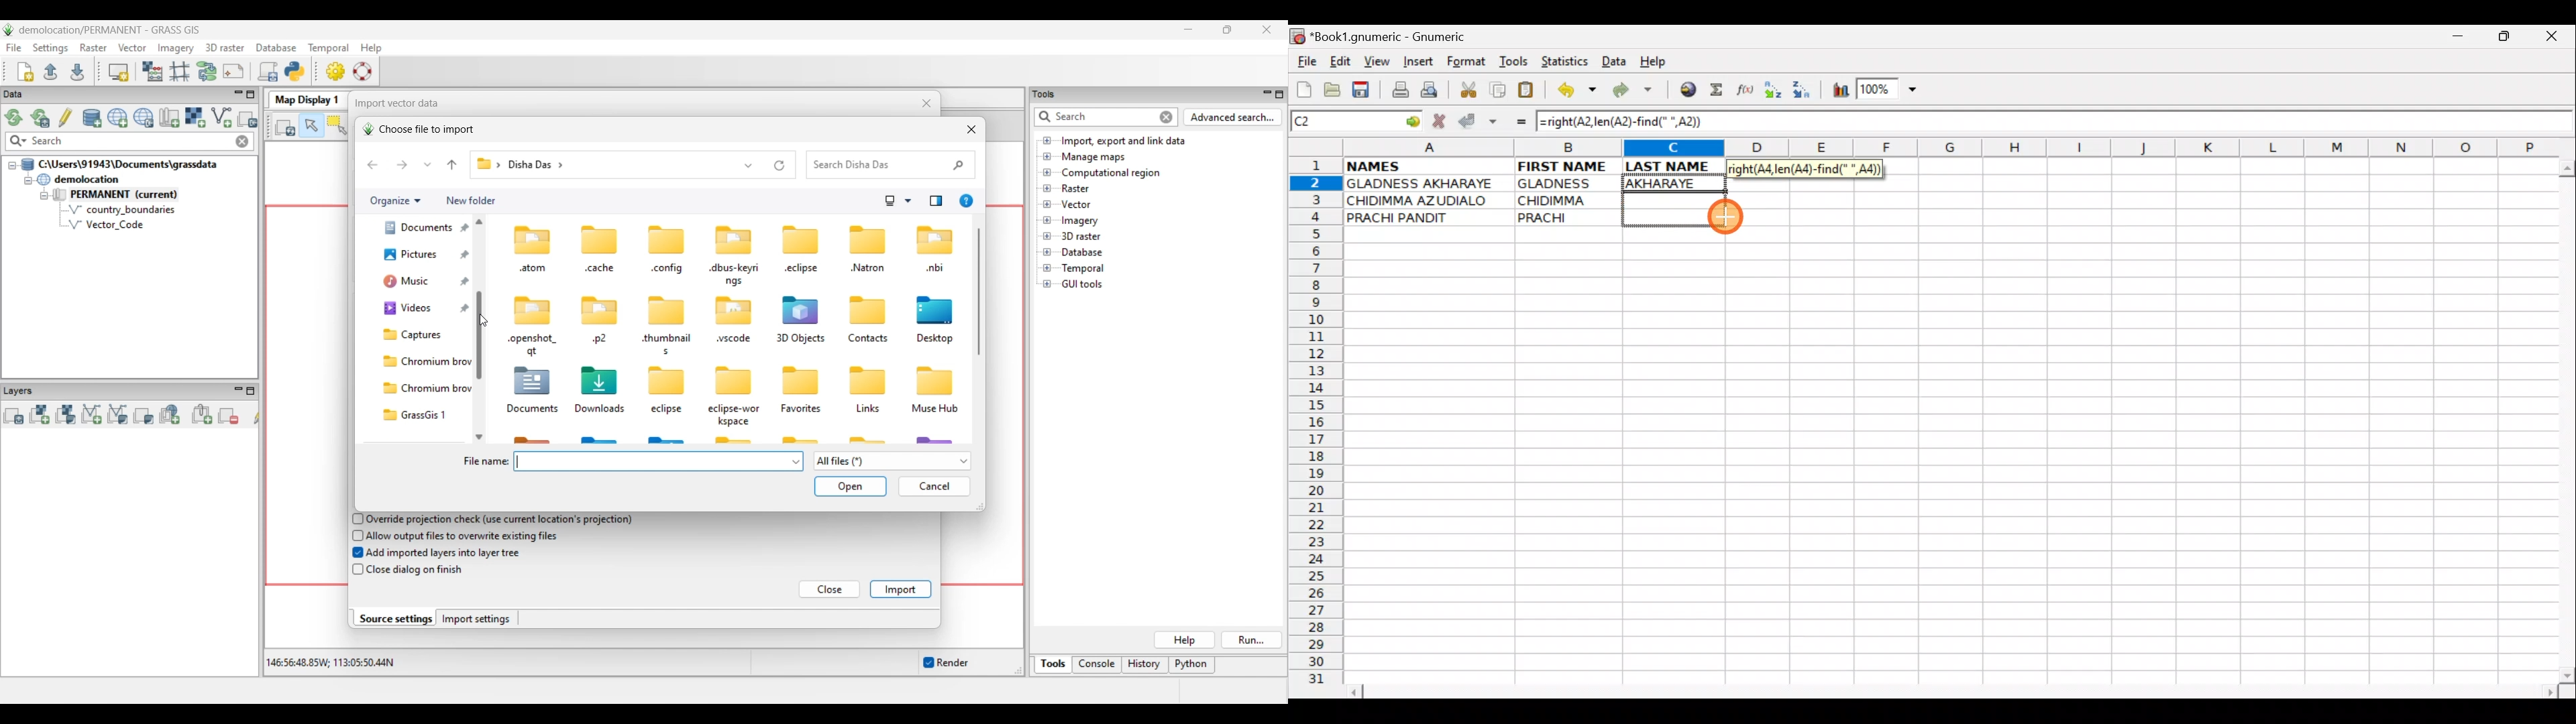  Describe the element at coordinates (1340, 61) in the screenshot. I see `Edit` at that location.